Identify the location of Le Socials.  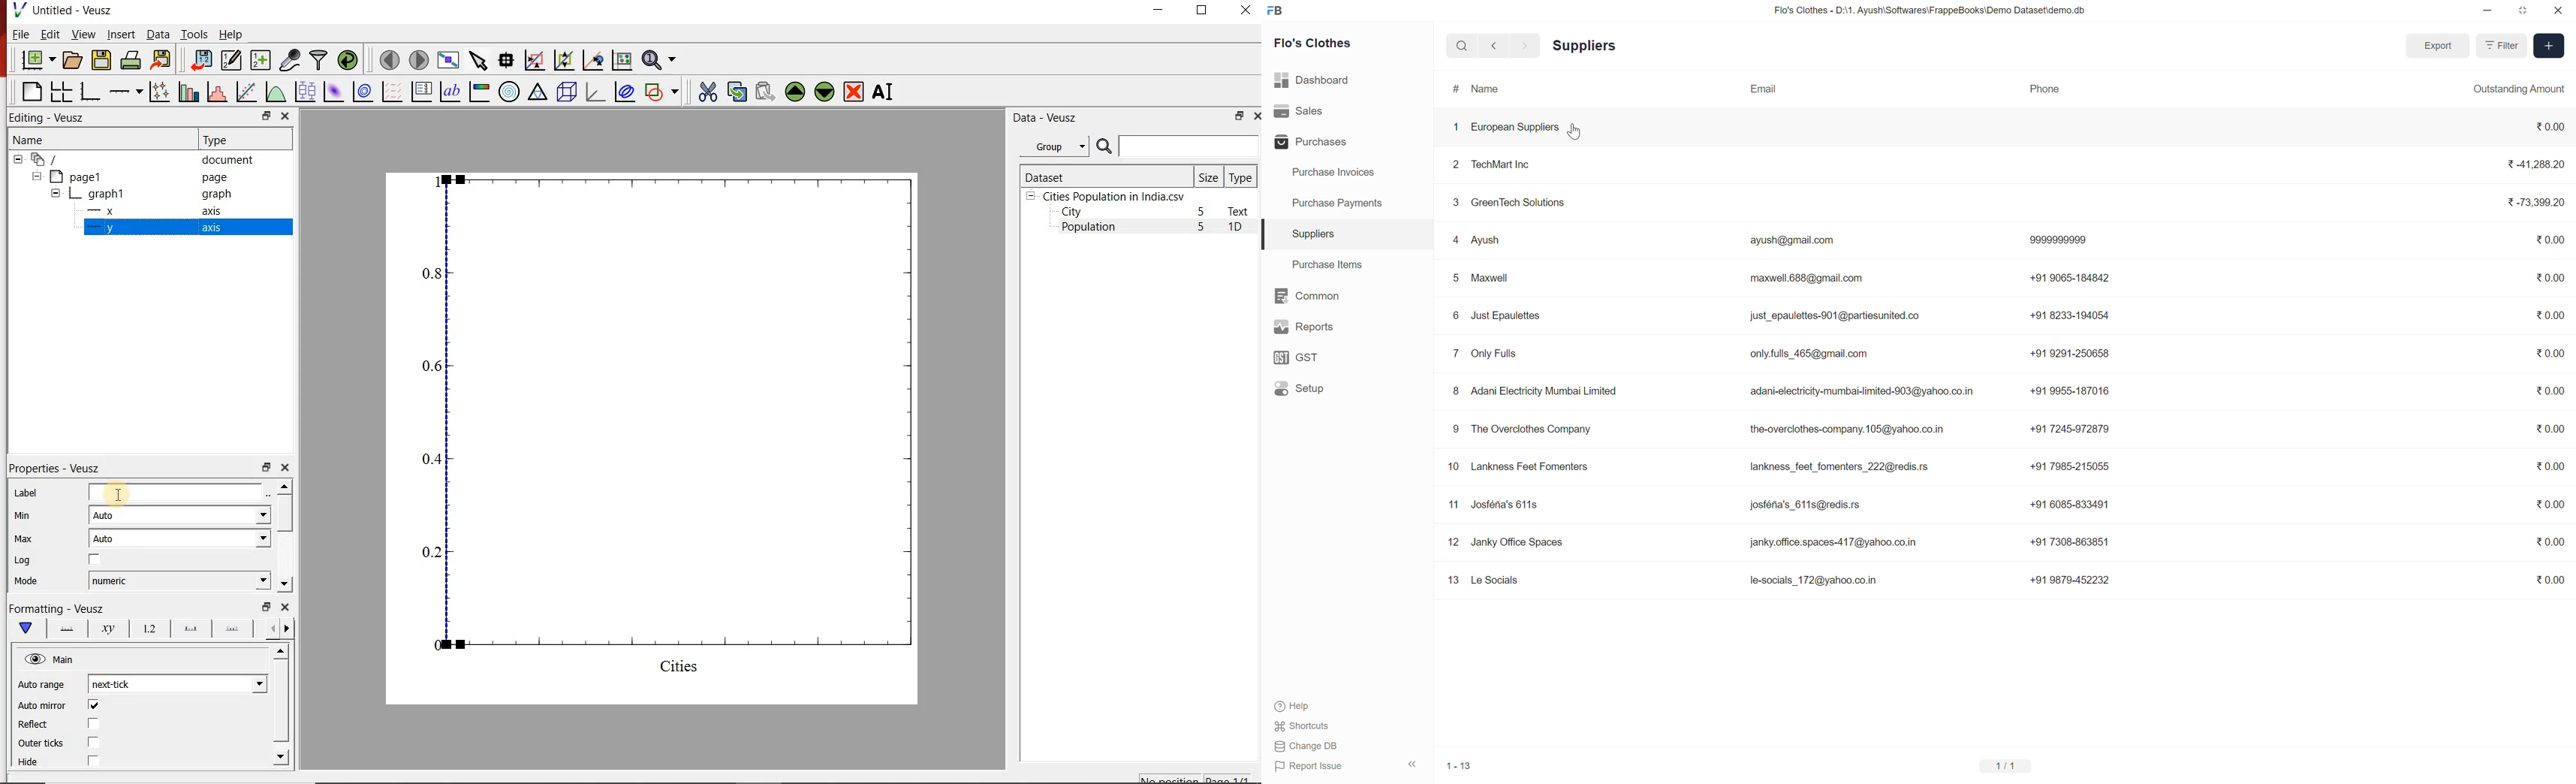
(1499, 580).